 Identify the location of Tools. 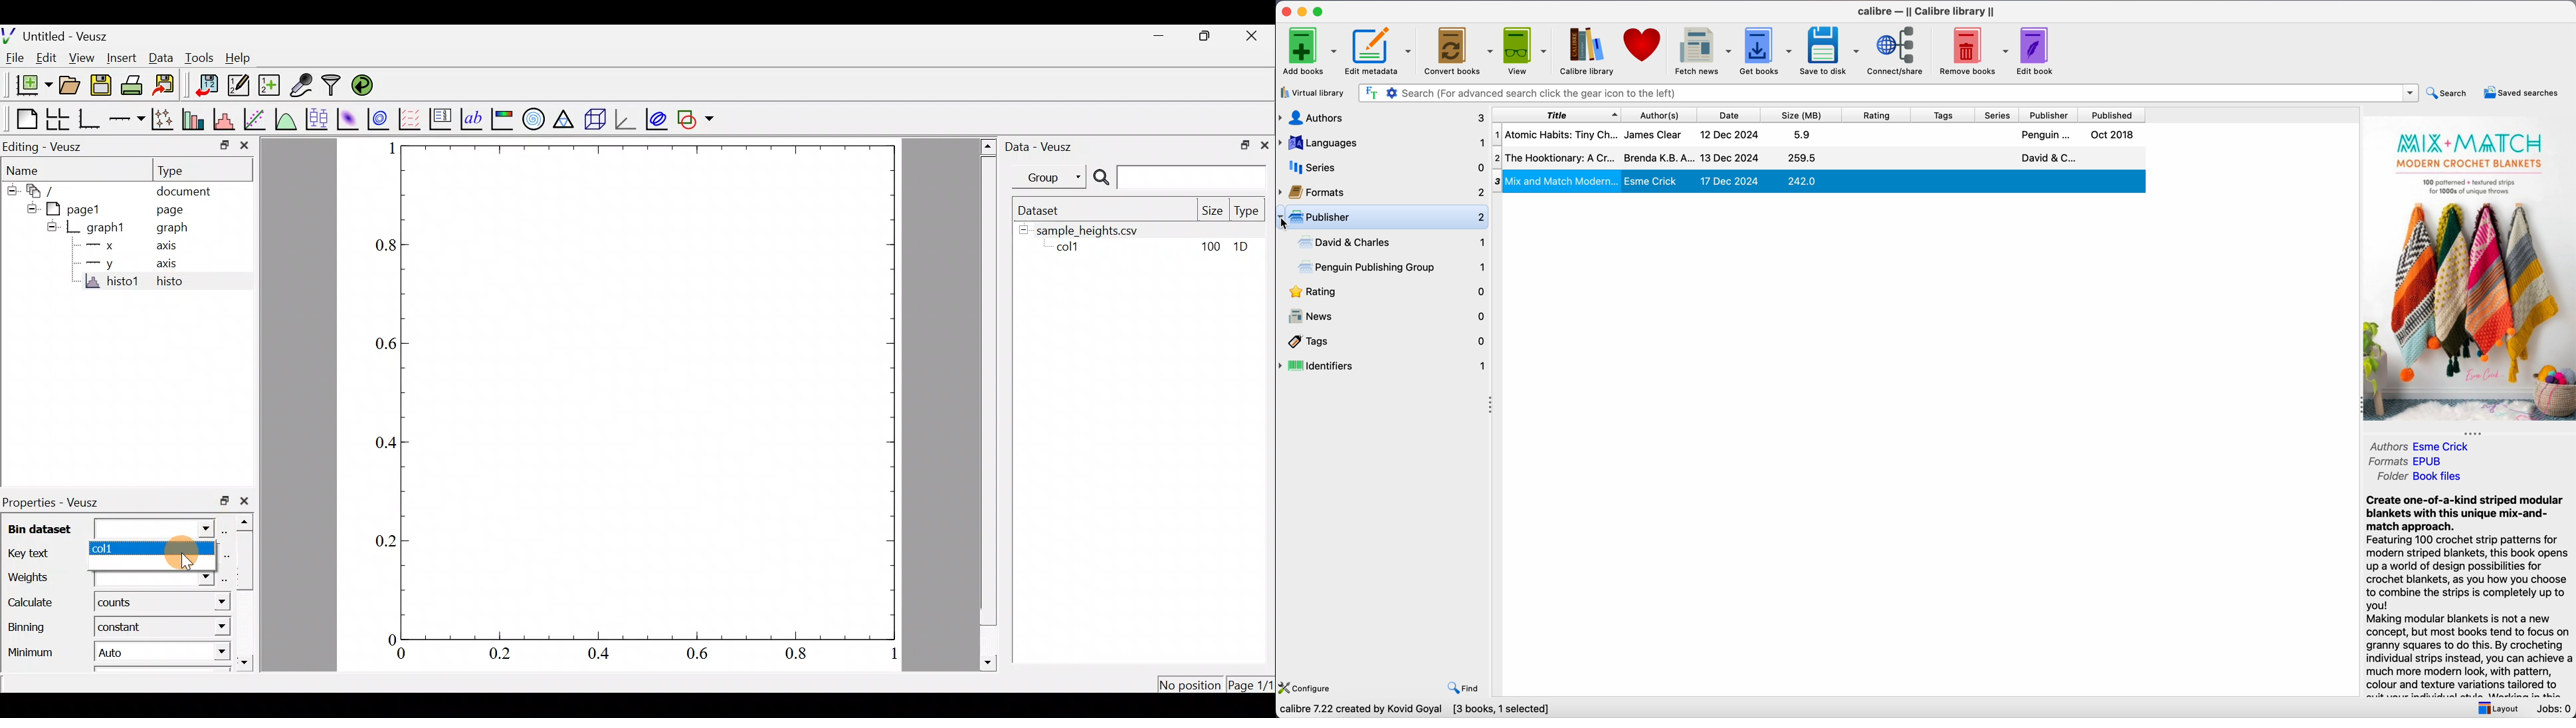
(199, 58).